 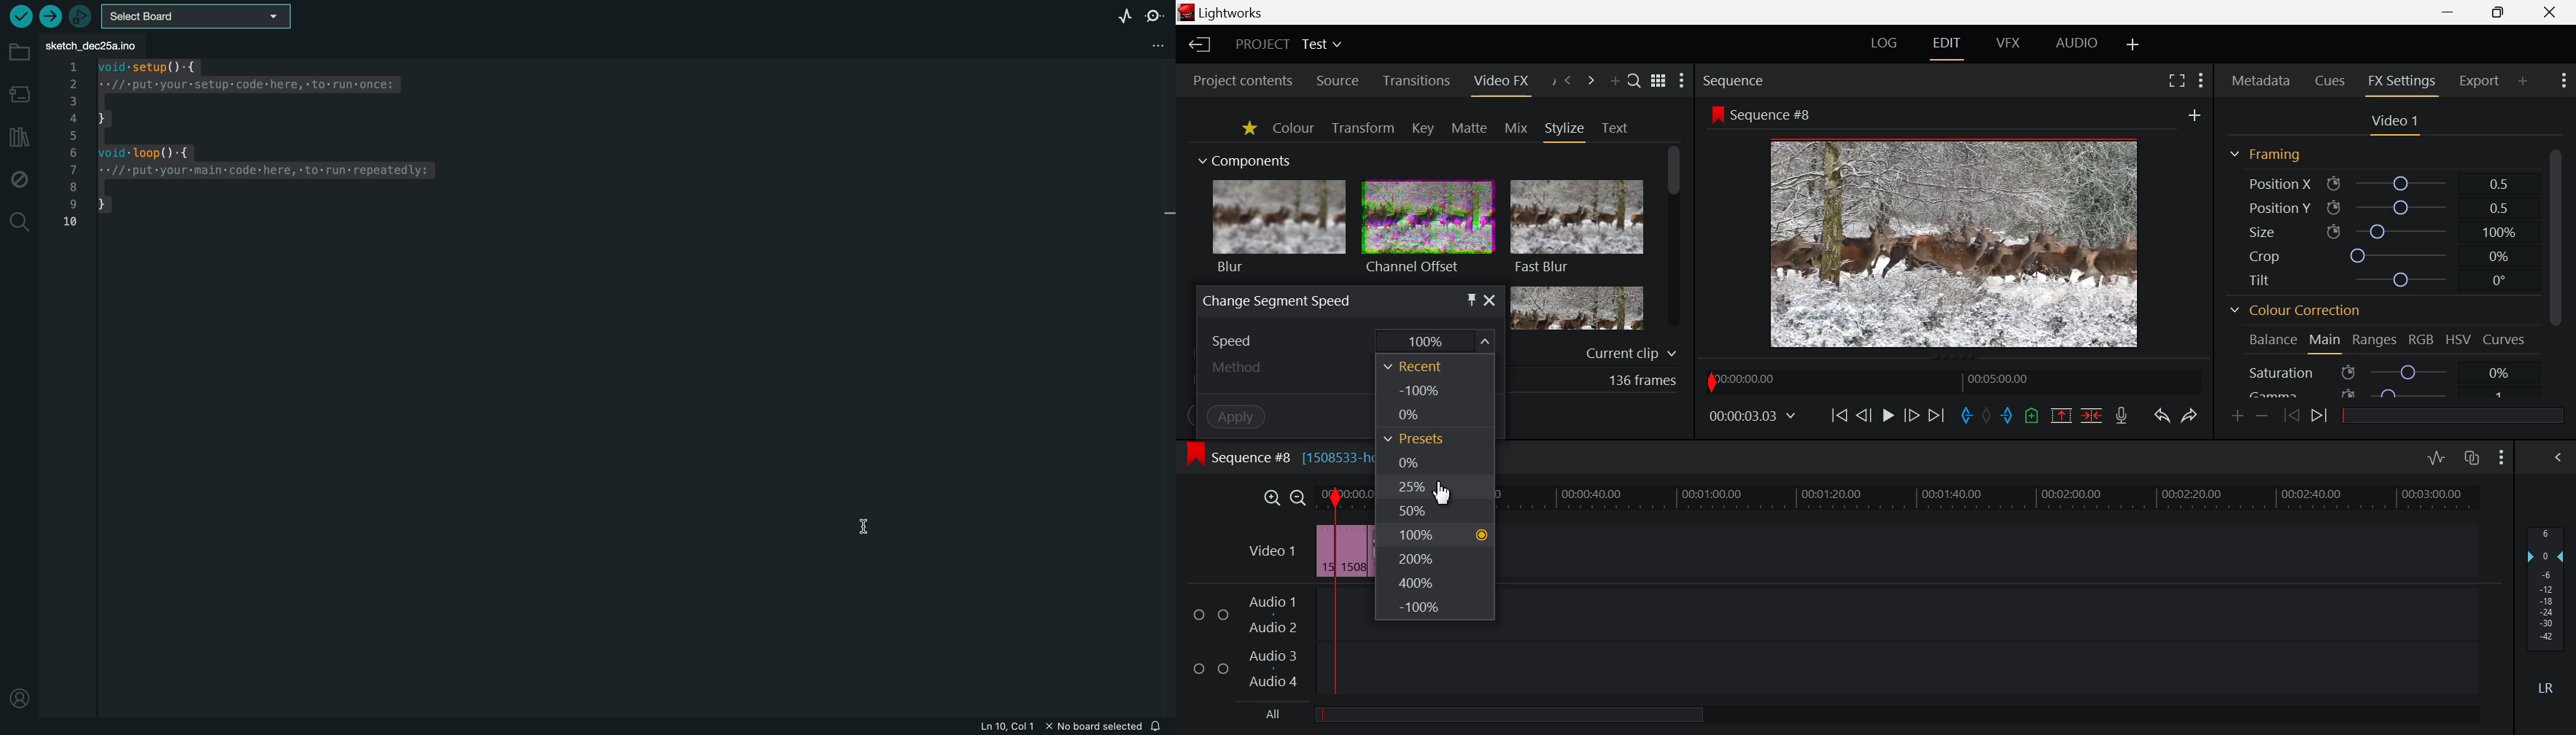 What do you see at coordinates (2295, 311) in the screenshot?
I see `Colour Correction` at bounding box center [2295, 311].